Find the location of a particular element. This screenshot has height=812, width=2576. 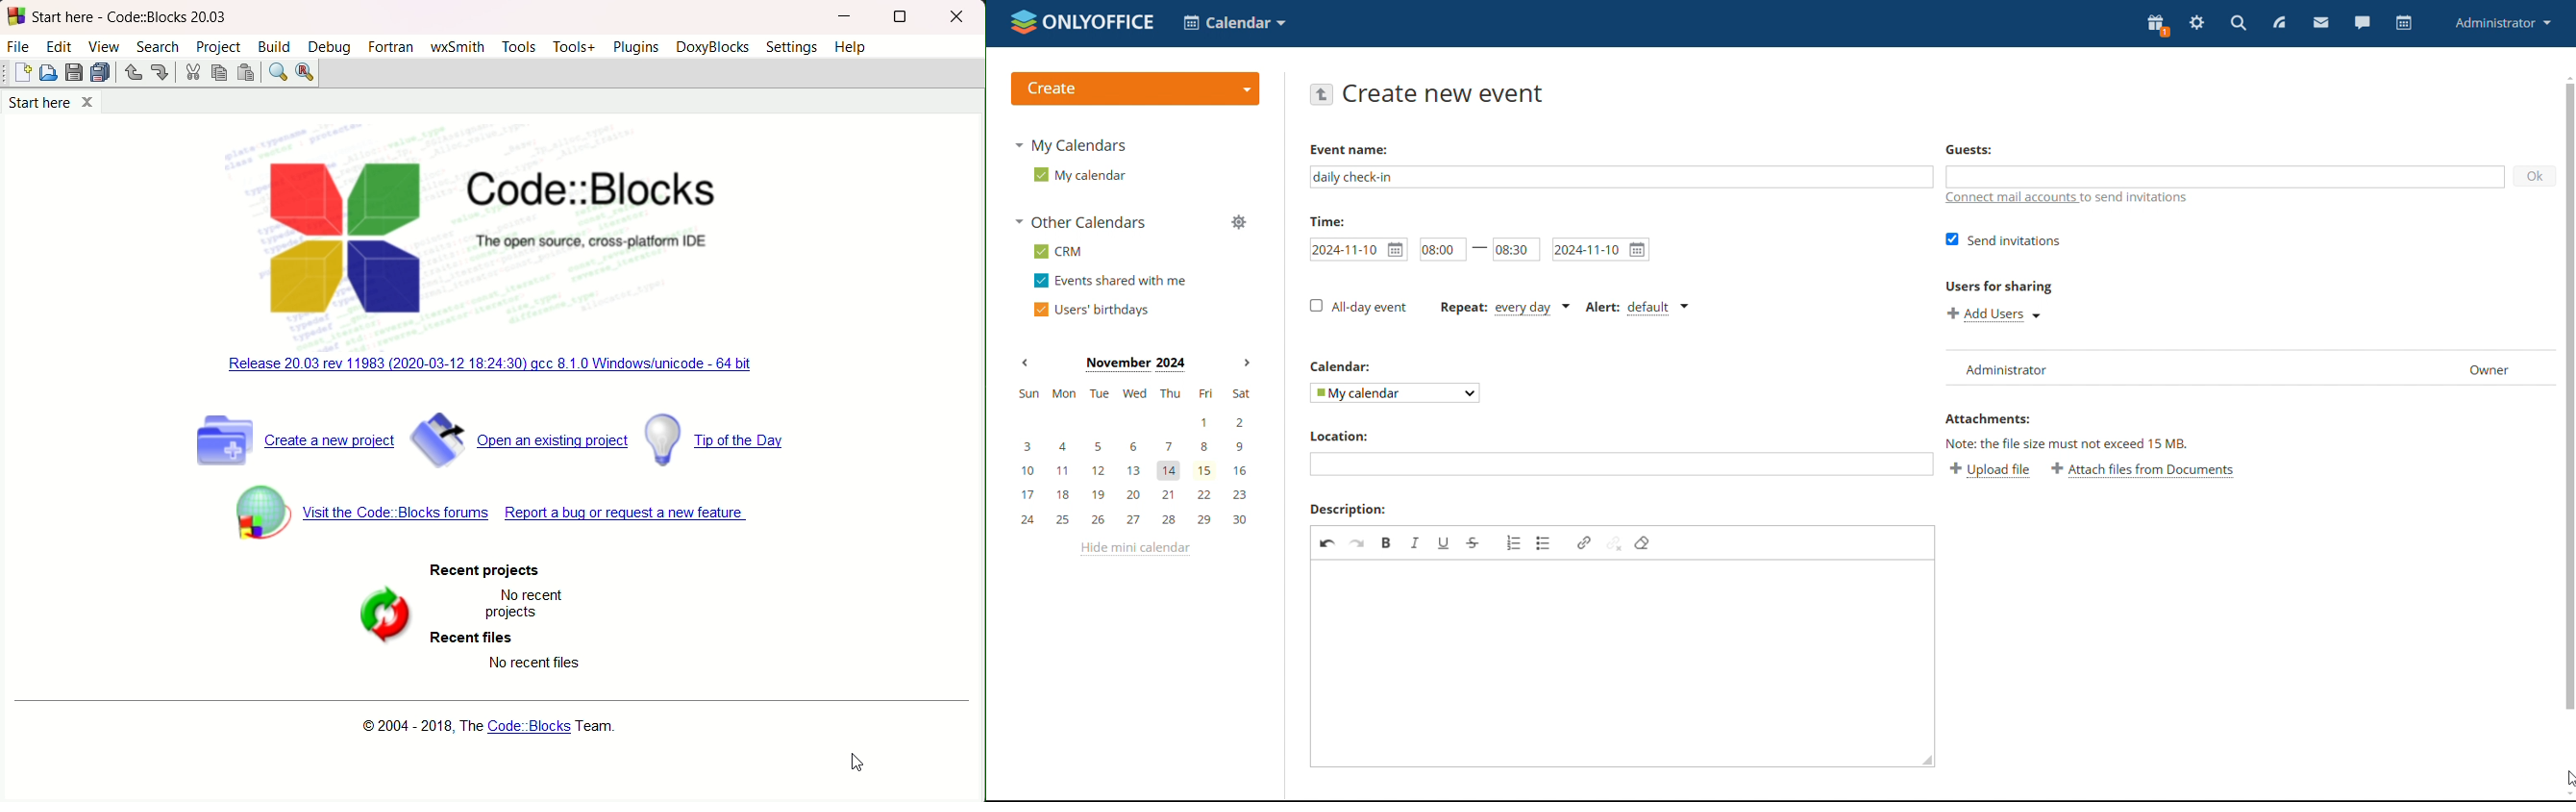

Title is located at coordinates (599, 190).